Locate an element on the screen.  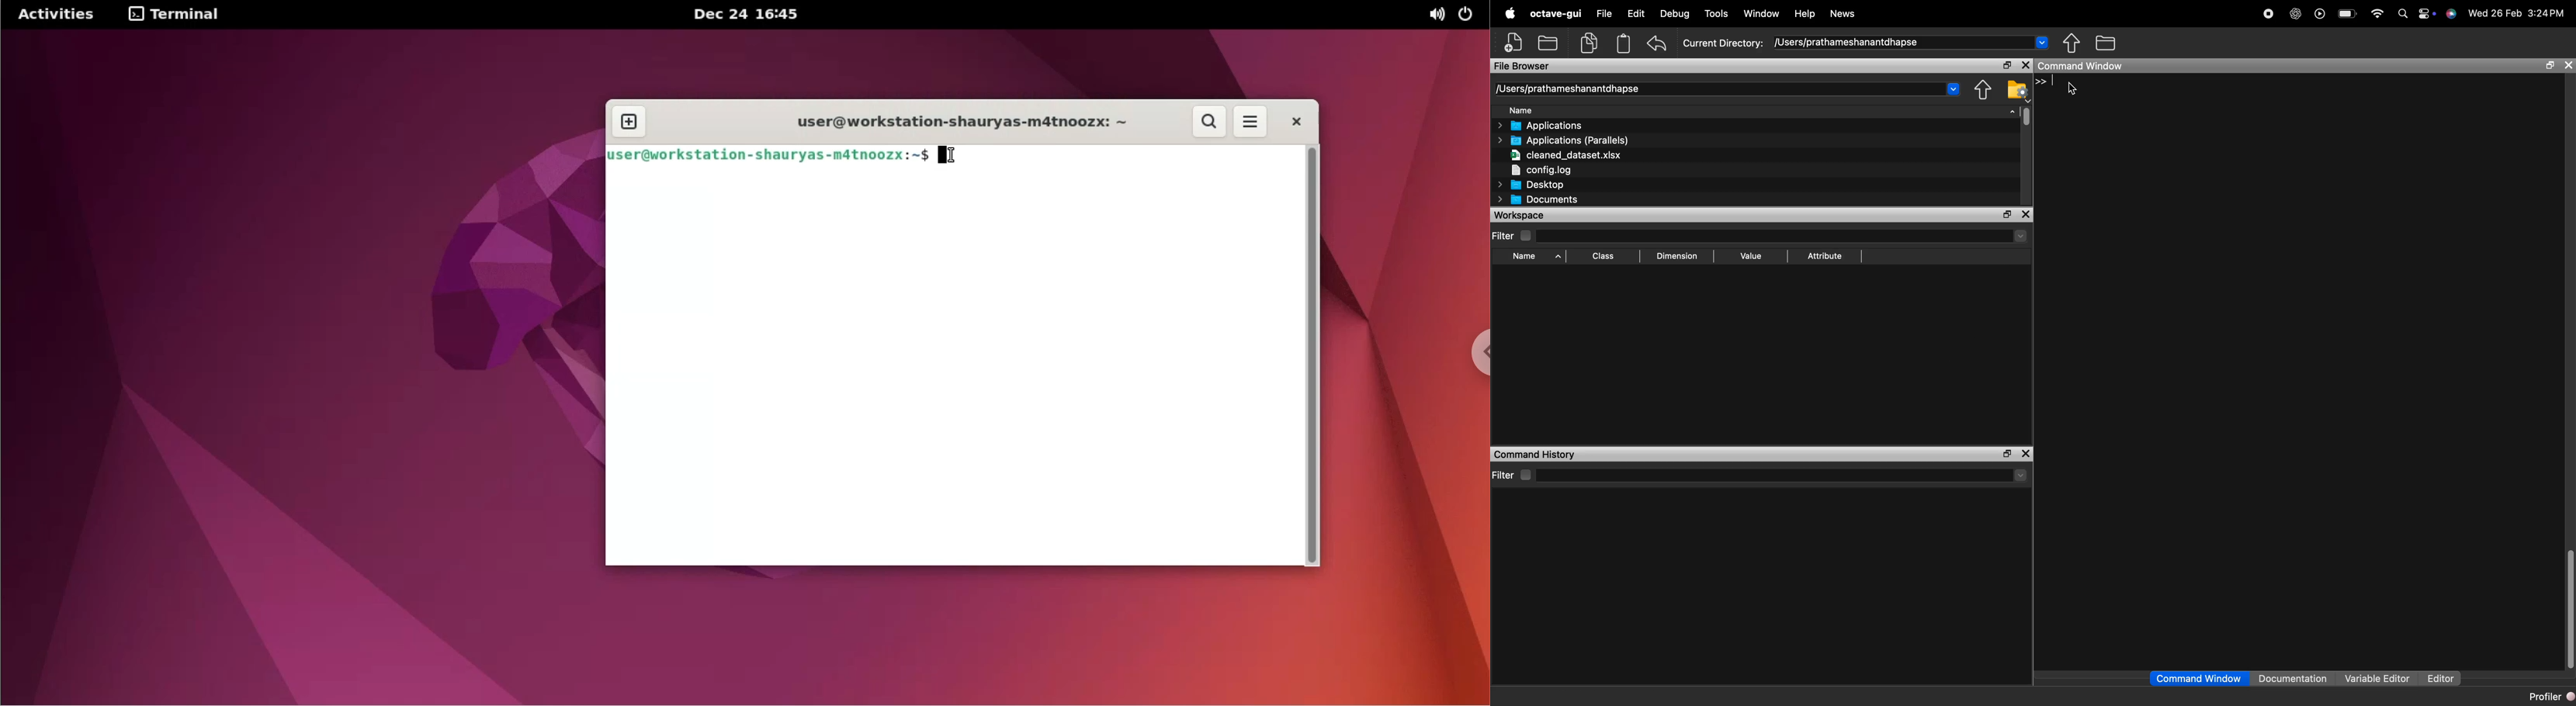
Search box is located at coordinates (1771, 474).